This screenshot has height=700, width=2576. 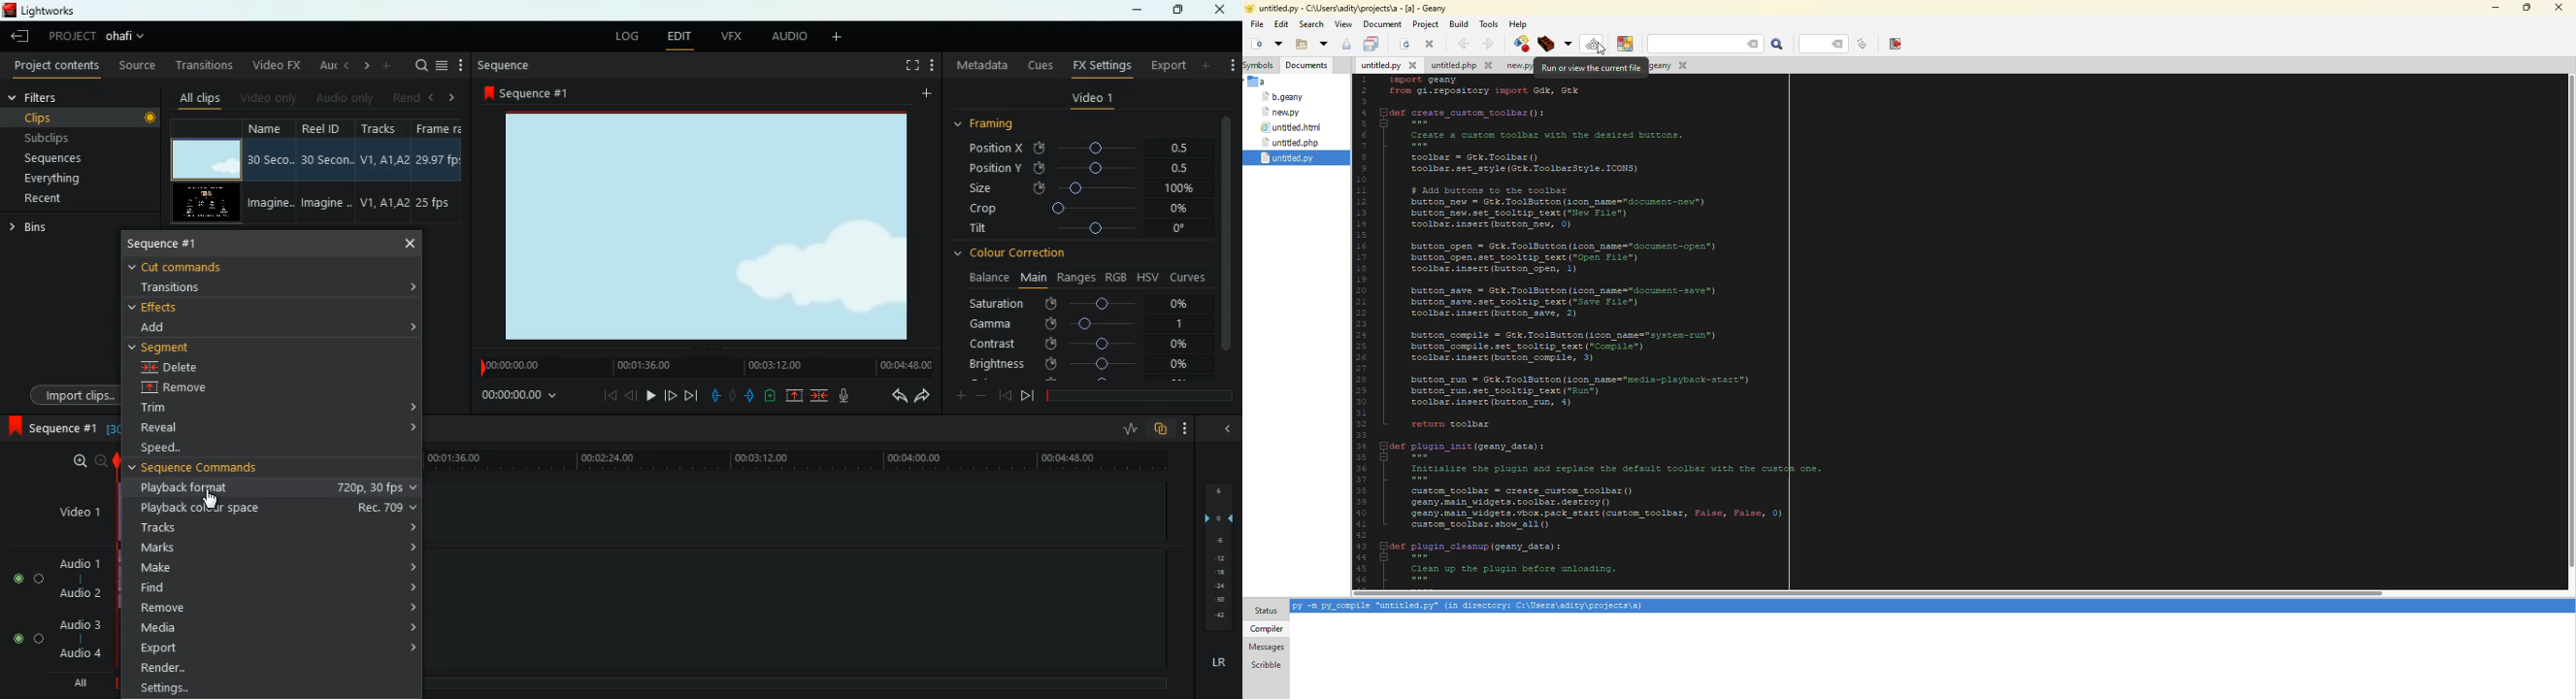 What do you see at coordinates (1082, 230) in the screenshot?
I see `tilt` at bounding box center [1082, 230].